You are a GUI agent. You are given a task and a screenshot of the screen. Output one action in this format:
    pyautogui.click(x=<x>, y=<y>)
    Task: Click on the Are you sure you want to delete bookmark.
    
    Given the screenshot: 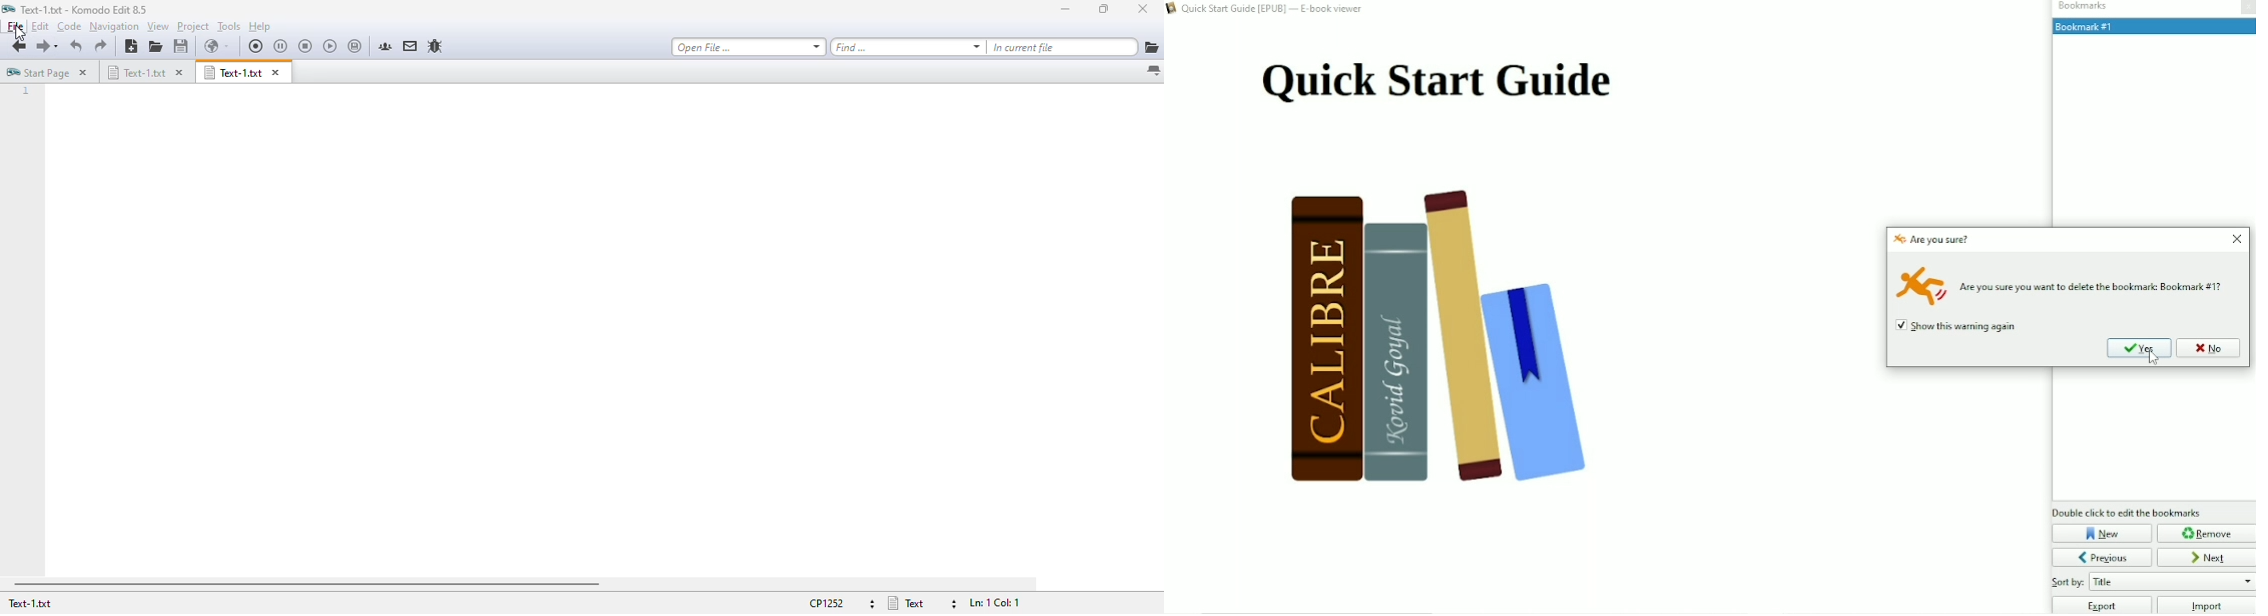 What is the action you would take?
    pyautogui.click(x=2098, y=287)
    